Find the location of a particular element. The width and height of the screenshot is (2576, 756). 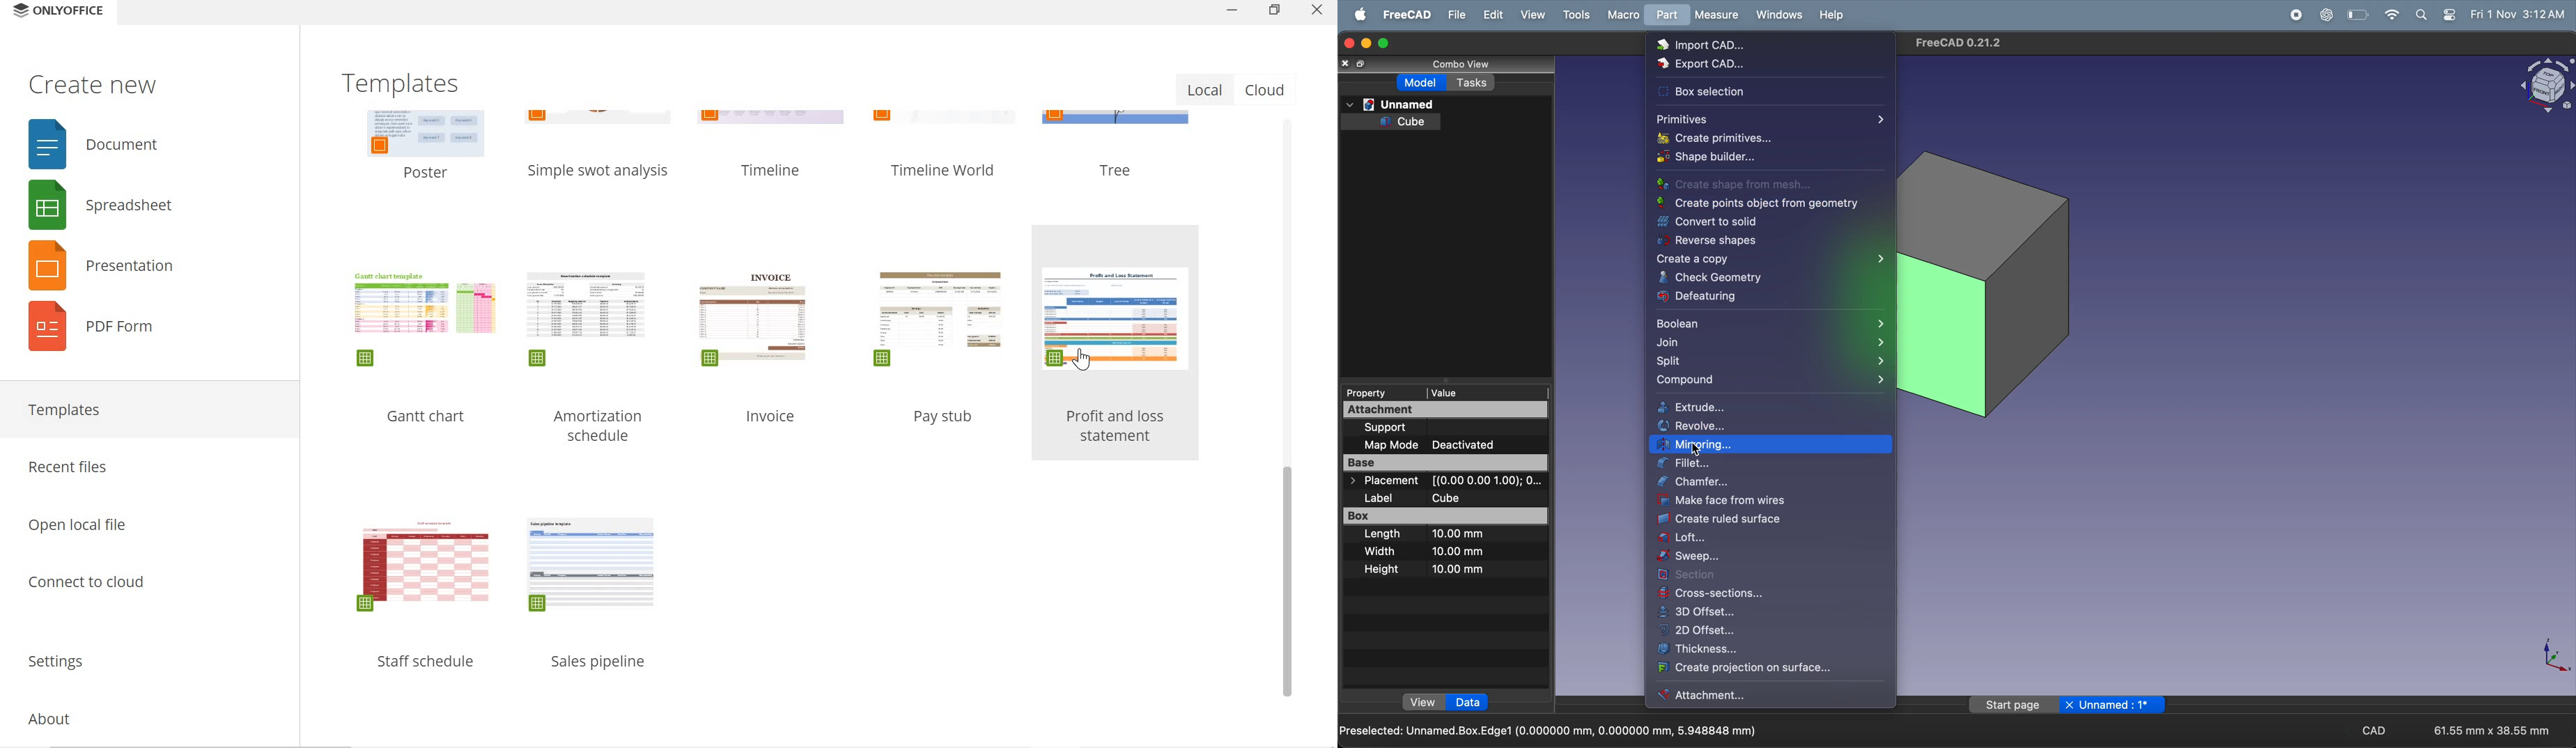

Preselected: Unnamed.Box.Edge1 (0.000000 mm, 0.000000 mm, 5.948848 mm) is located at coordinates (1550, 729).